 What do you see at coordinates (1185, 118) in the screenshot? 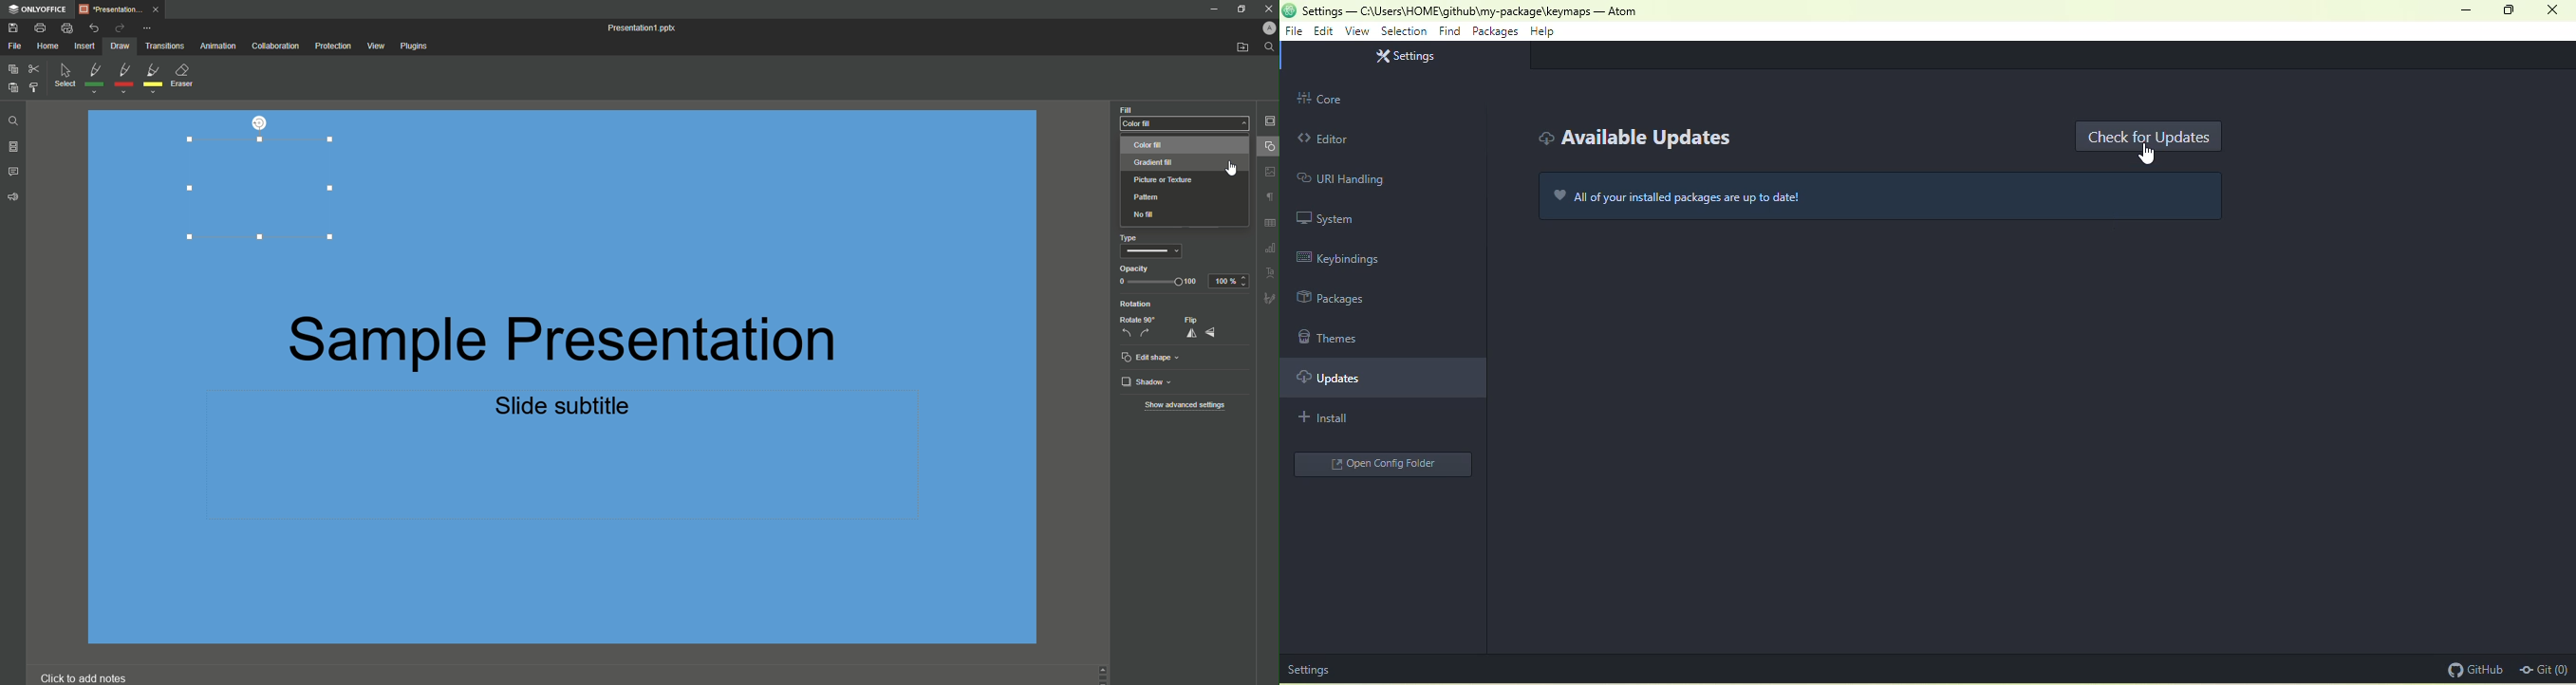
I see `Color Fill` at bounding box center [1185, 118].